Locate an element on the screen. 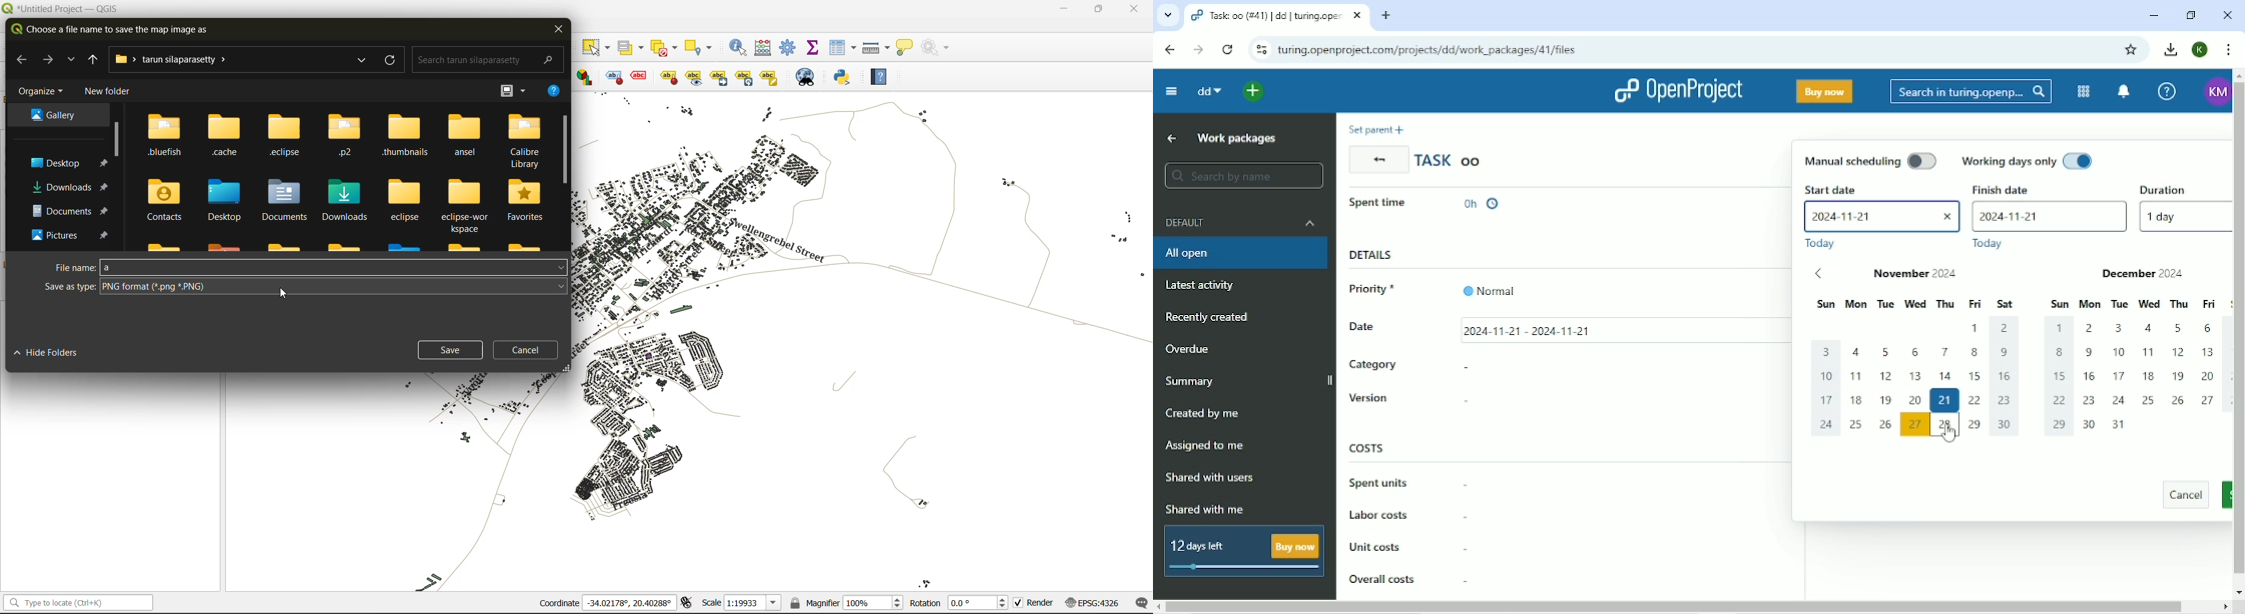 The width and height of the screenshot is (2268, 616). Shared with me is located at coordinates (1206, 509).